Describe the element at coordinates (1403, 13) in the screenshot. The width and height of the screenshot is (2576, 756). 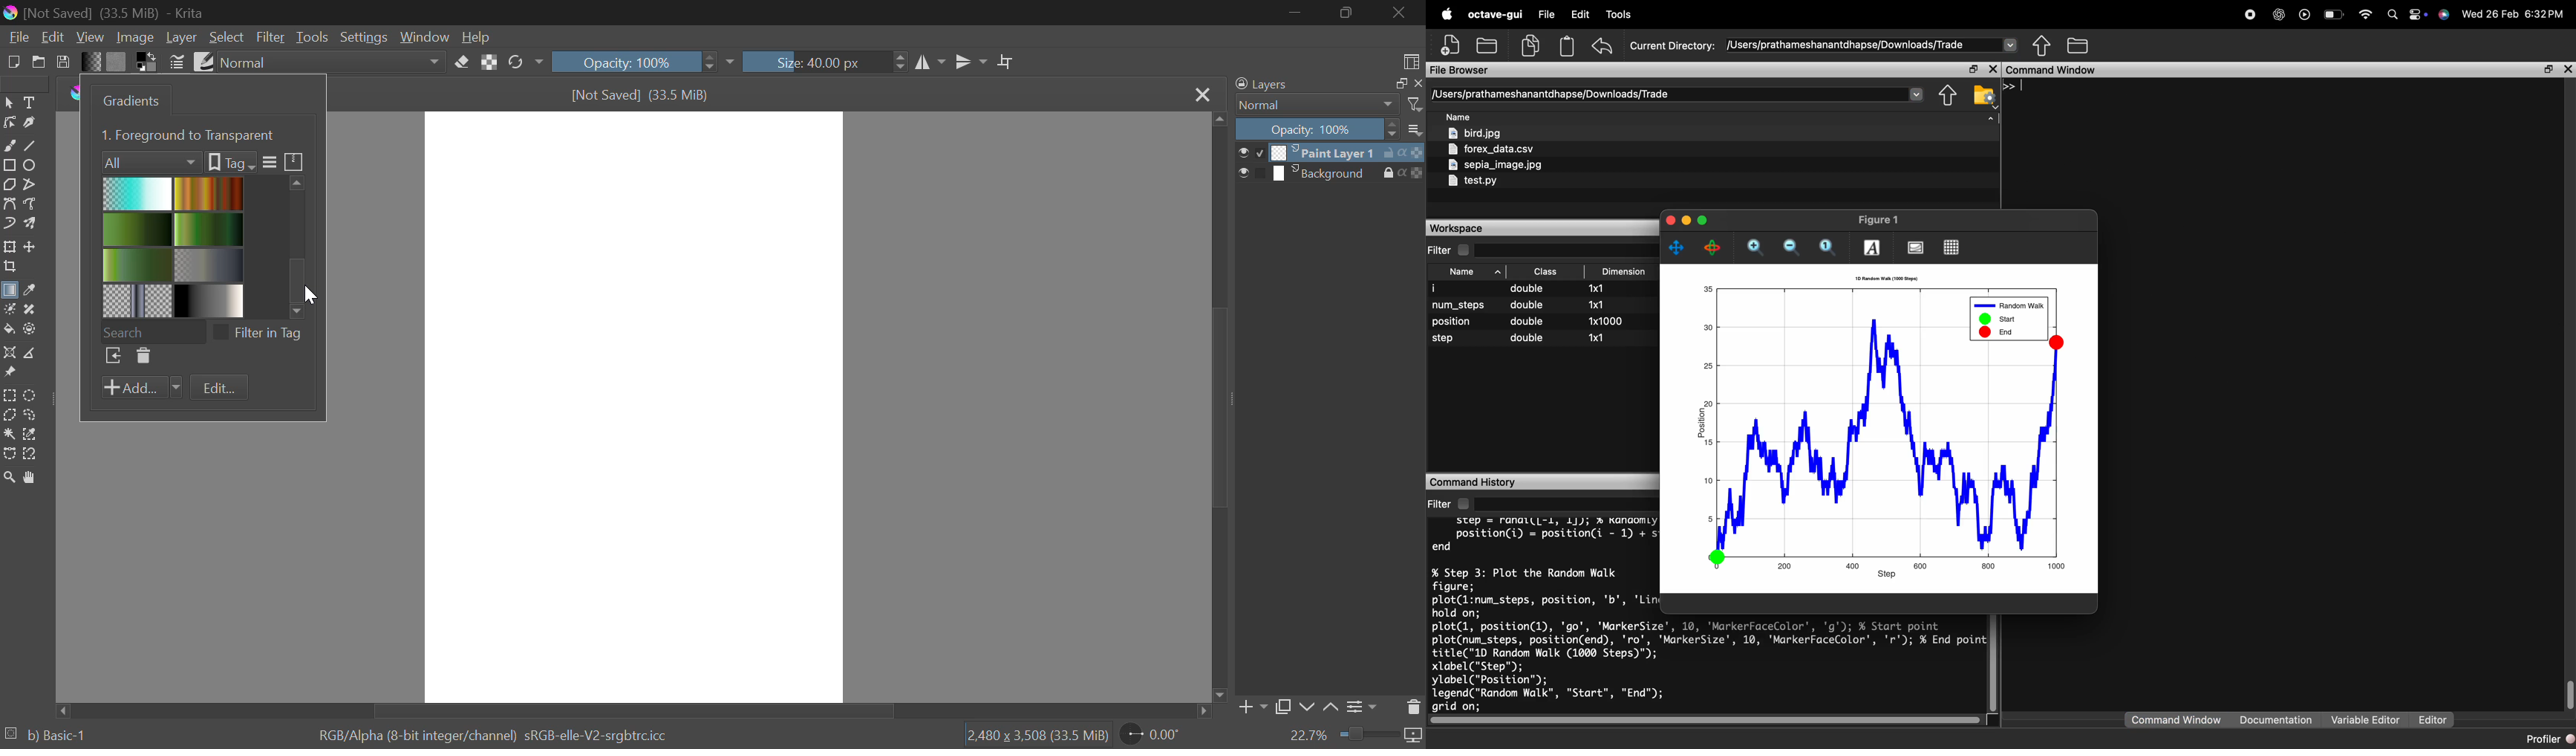
I see `Close` at that location.